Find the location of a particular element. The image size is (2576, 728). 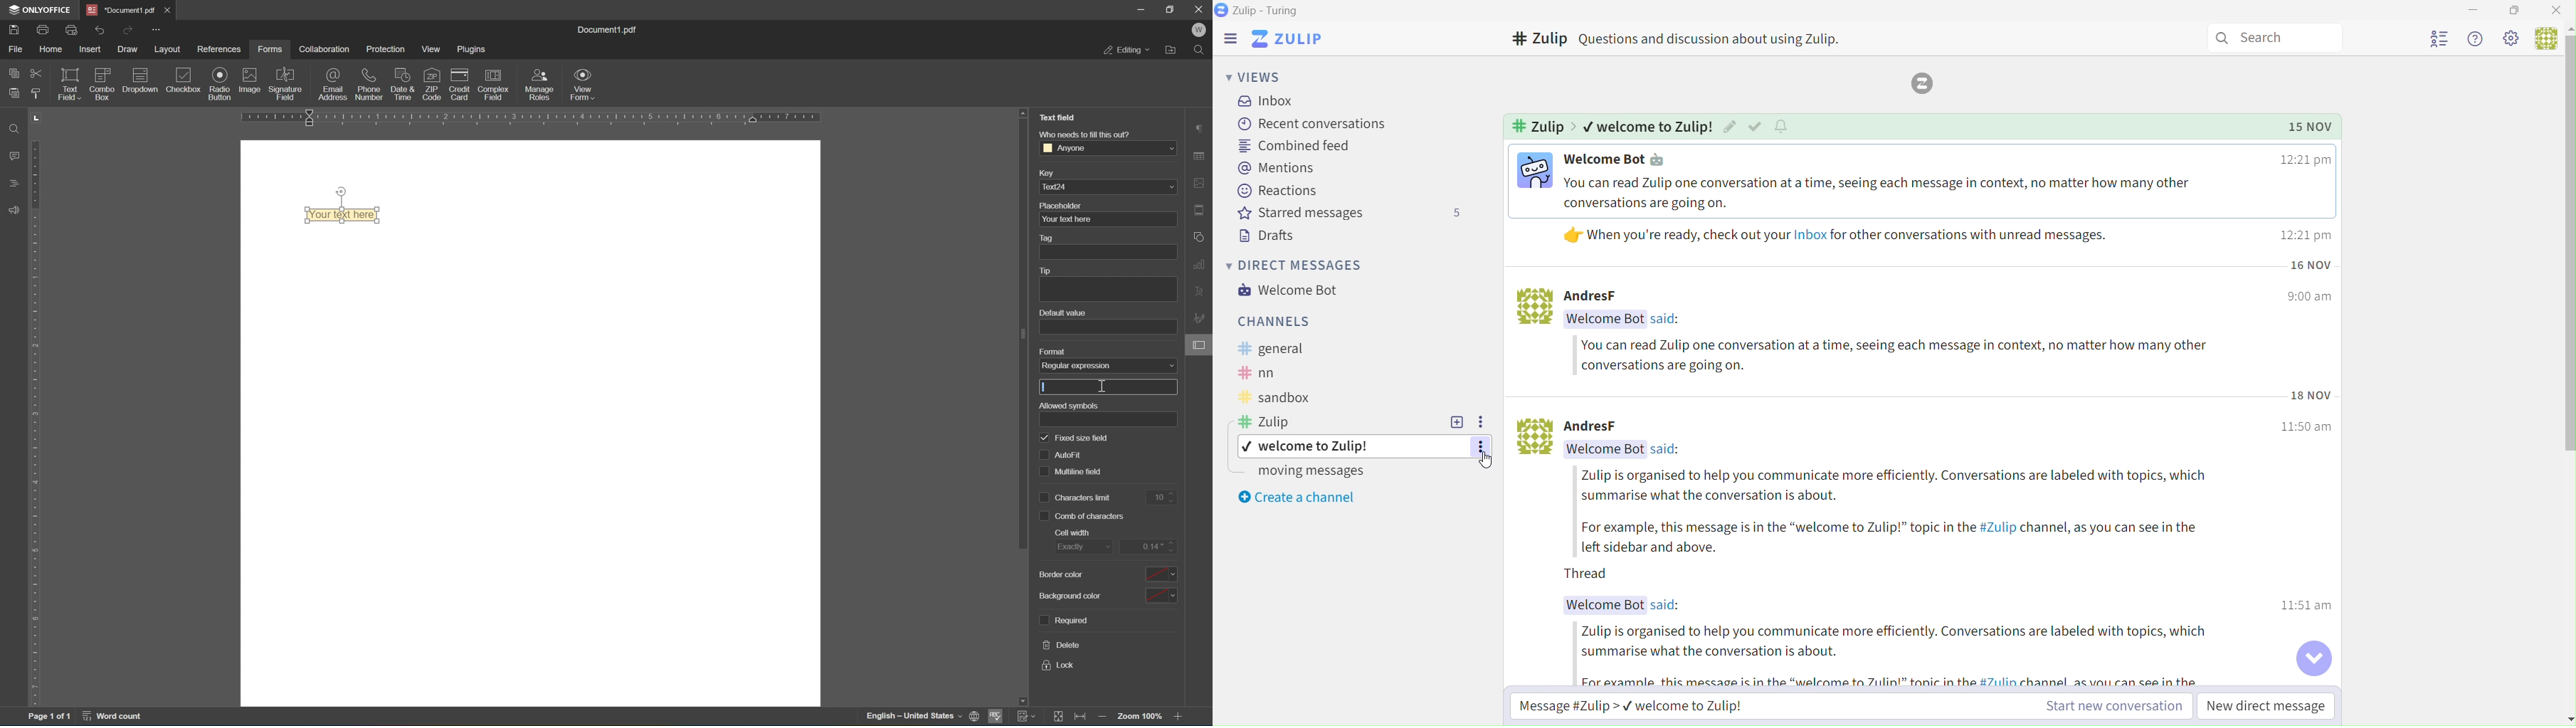

required is located at coordinates (1063, 621).